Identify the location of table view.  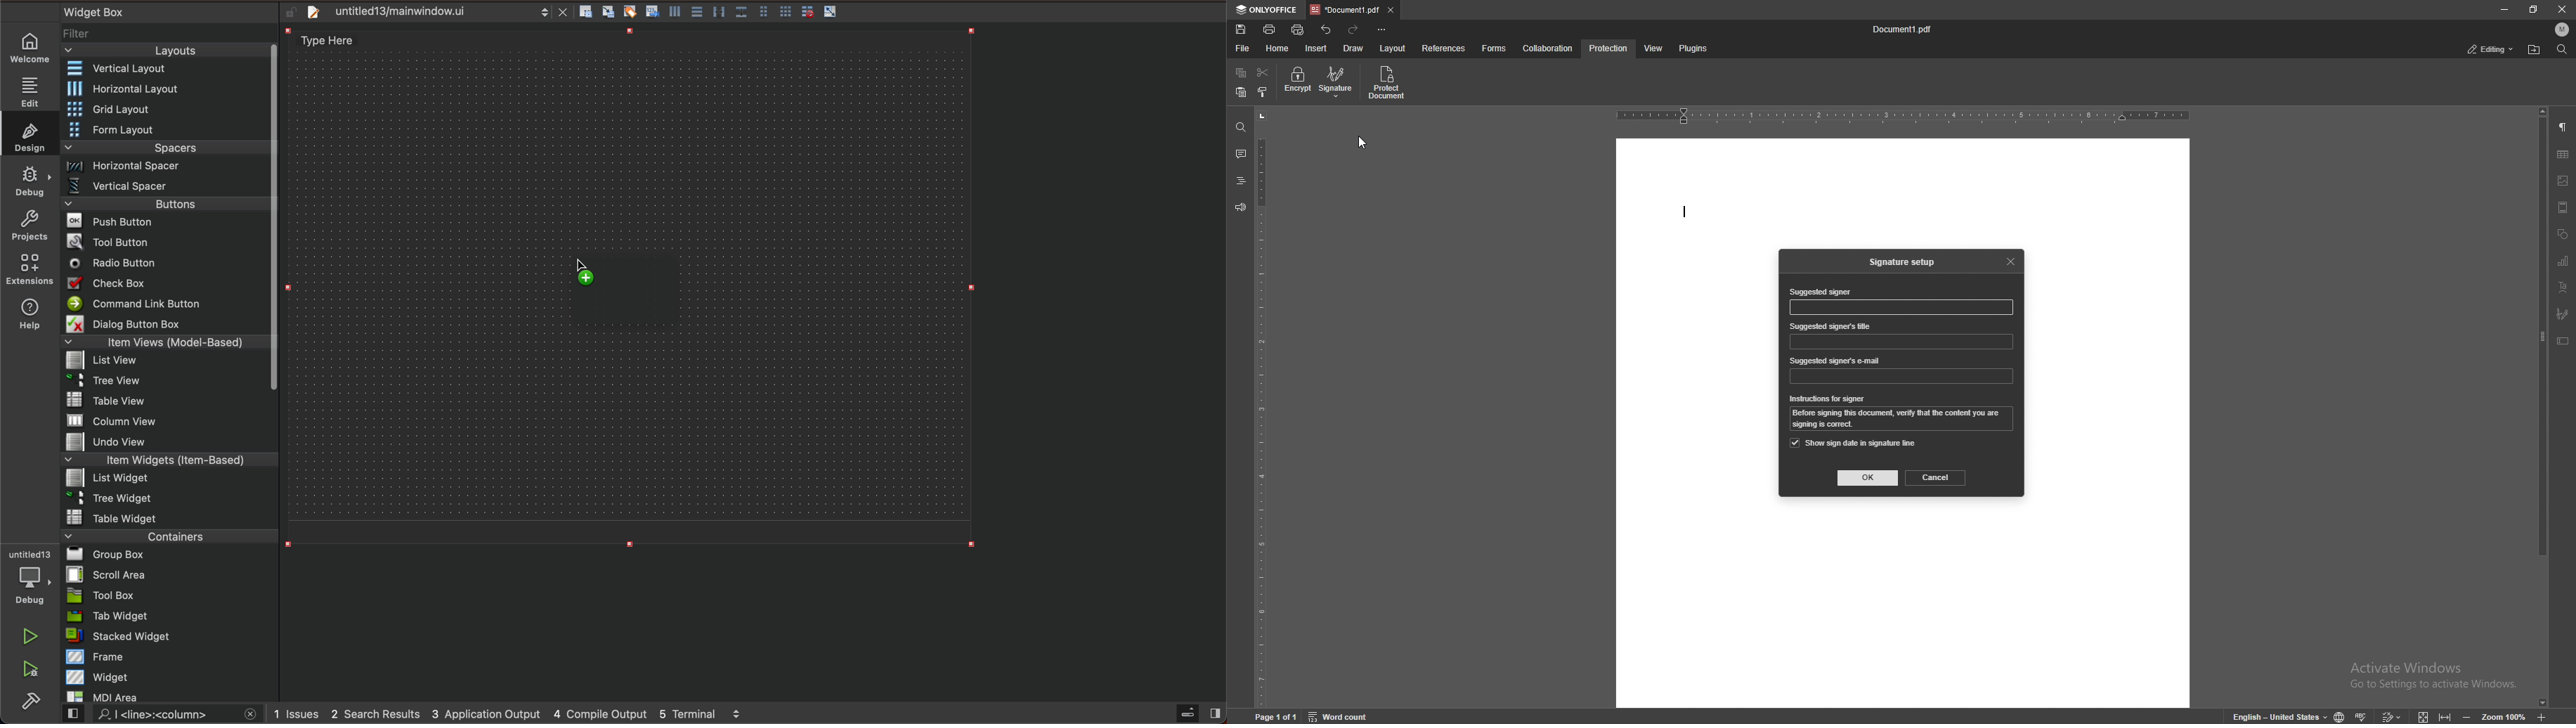
(165, 401).